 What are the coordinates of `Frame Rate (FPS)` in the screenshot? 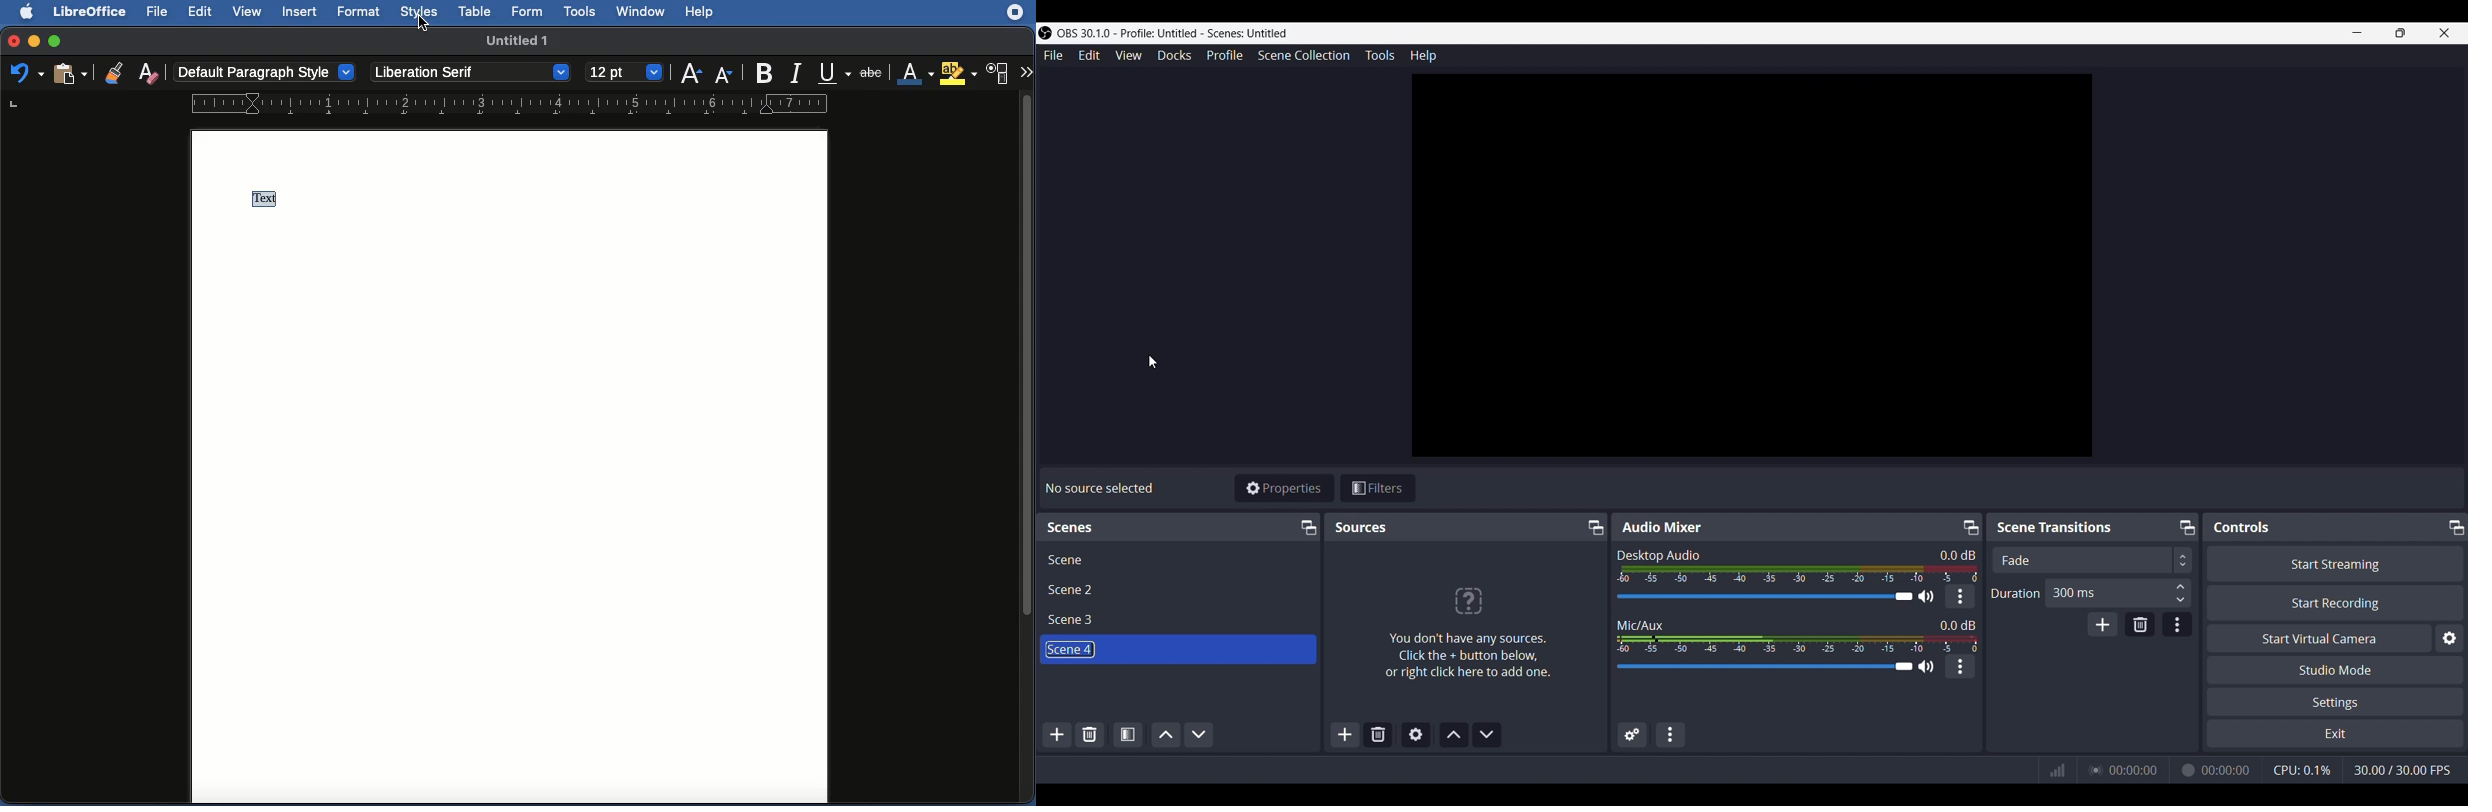 It's located at (2402, 770).